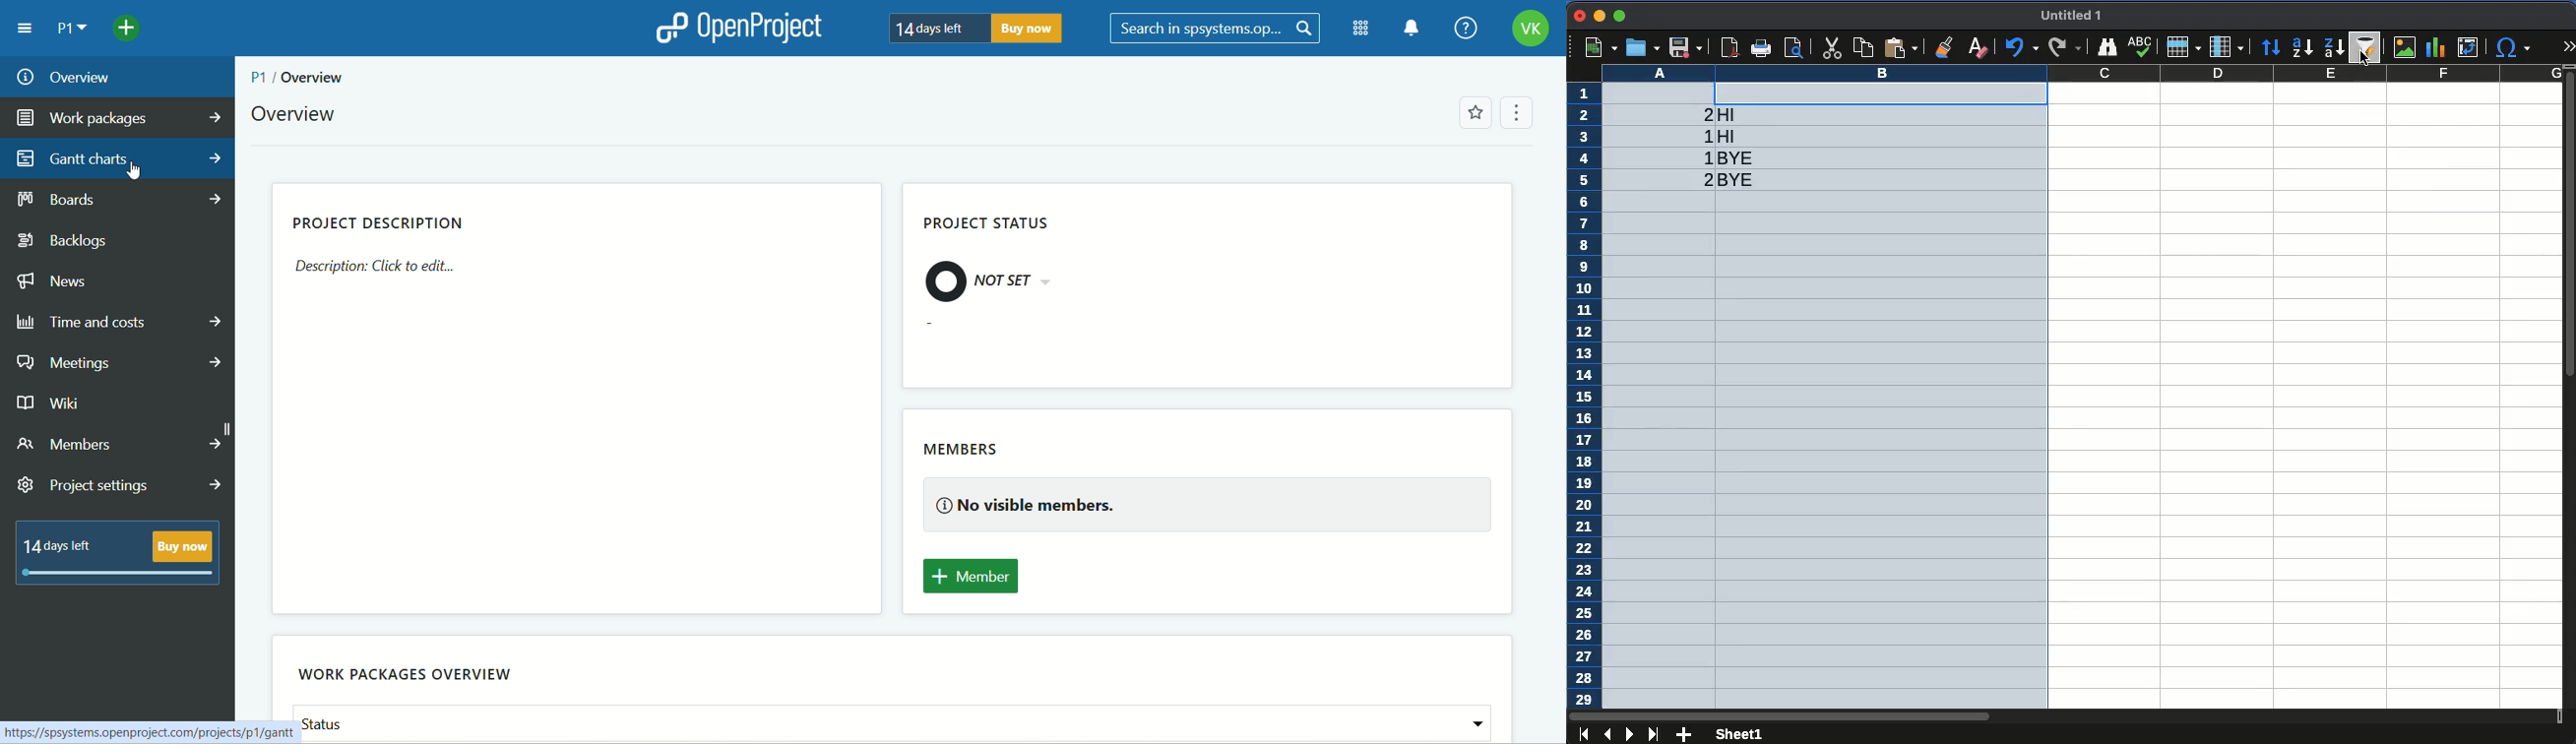 This screenshot has width=2576, height=756. I want to click on print, so click(1762, 47).